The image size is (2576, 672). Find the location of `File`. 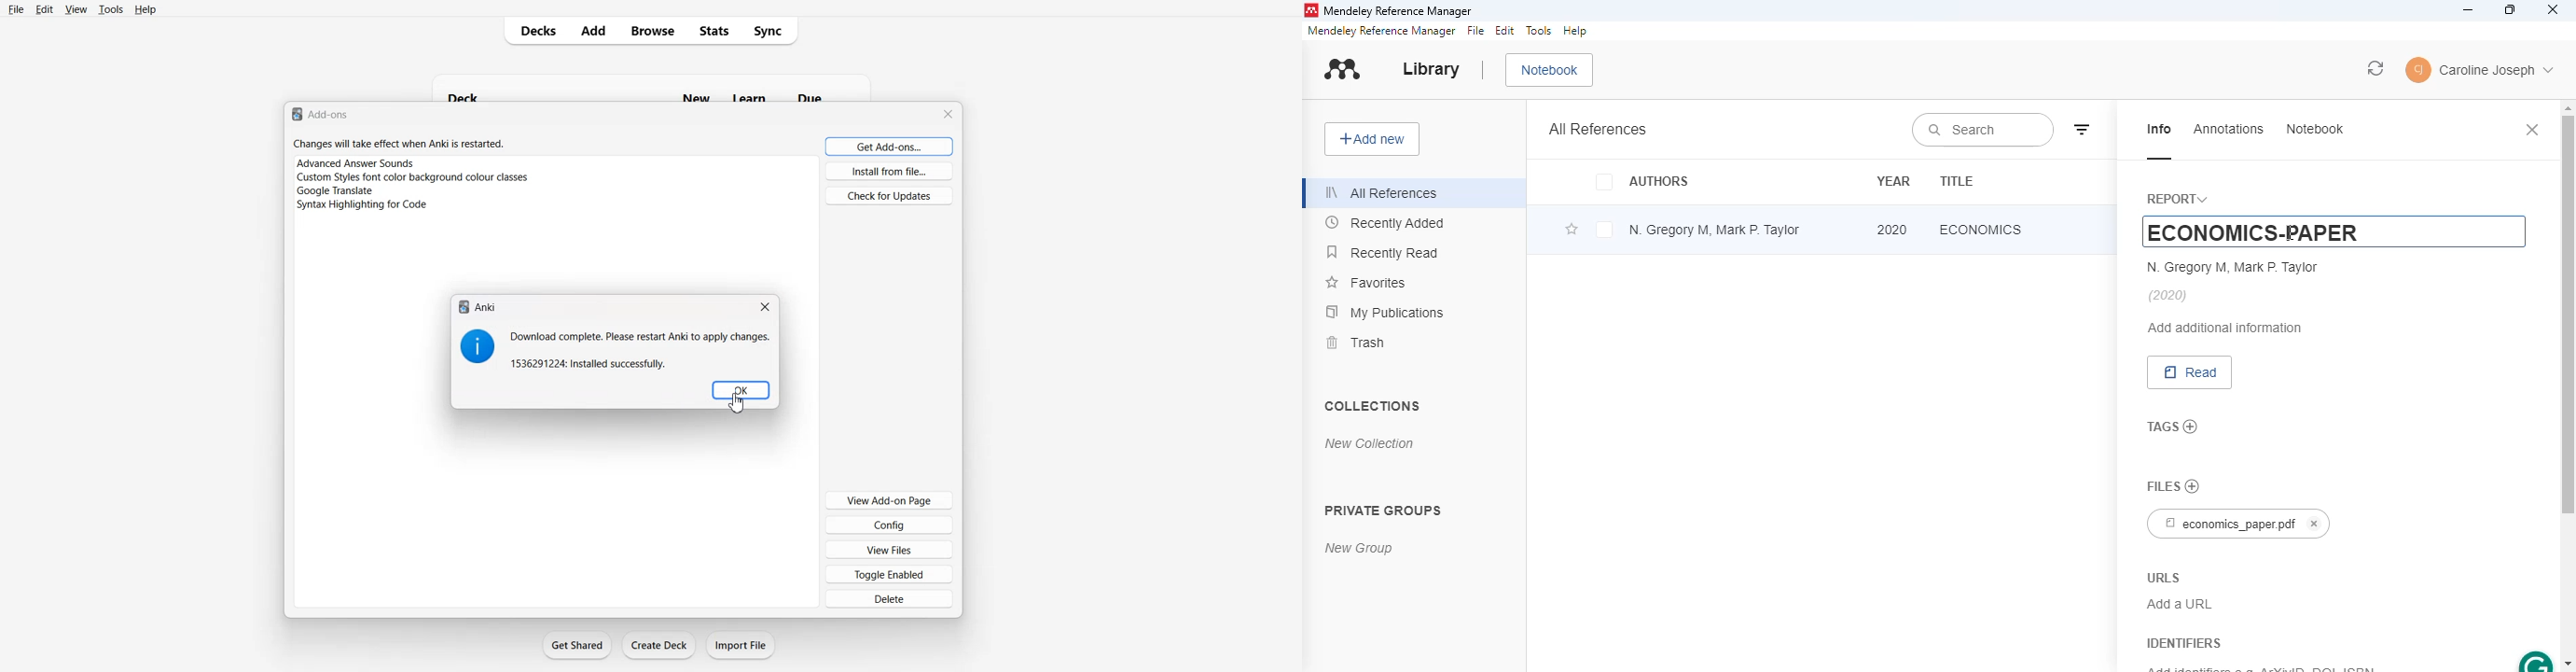

File is located at coordinates (17, 9).